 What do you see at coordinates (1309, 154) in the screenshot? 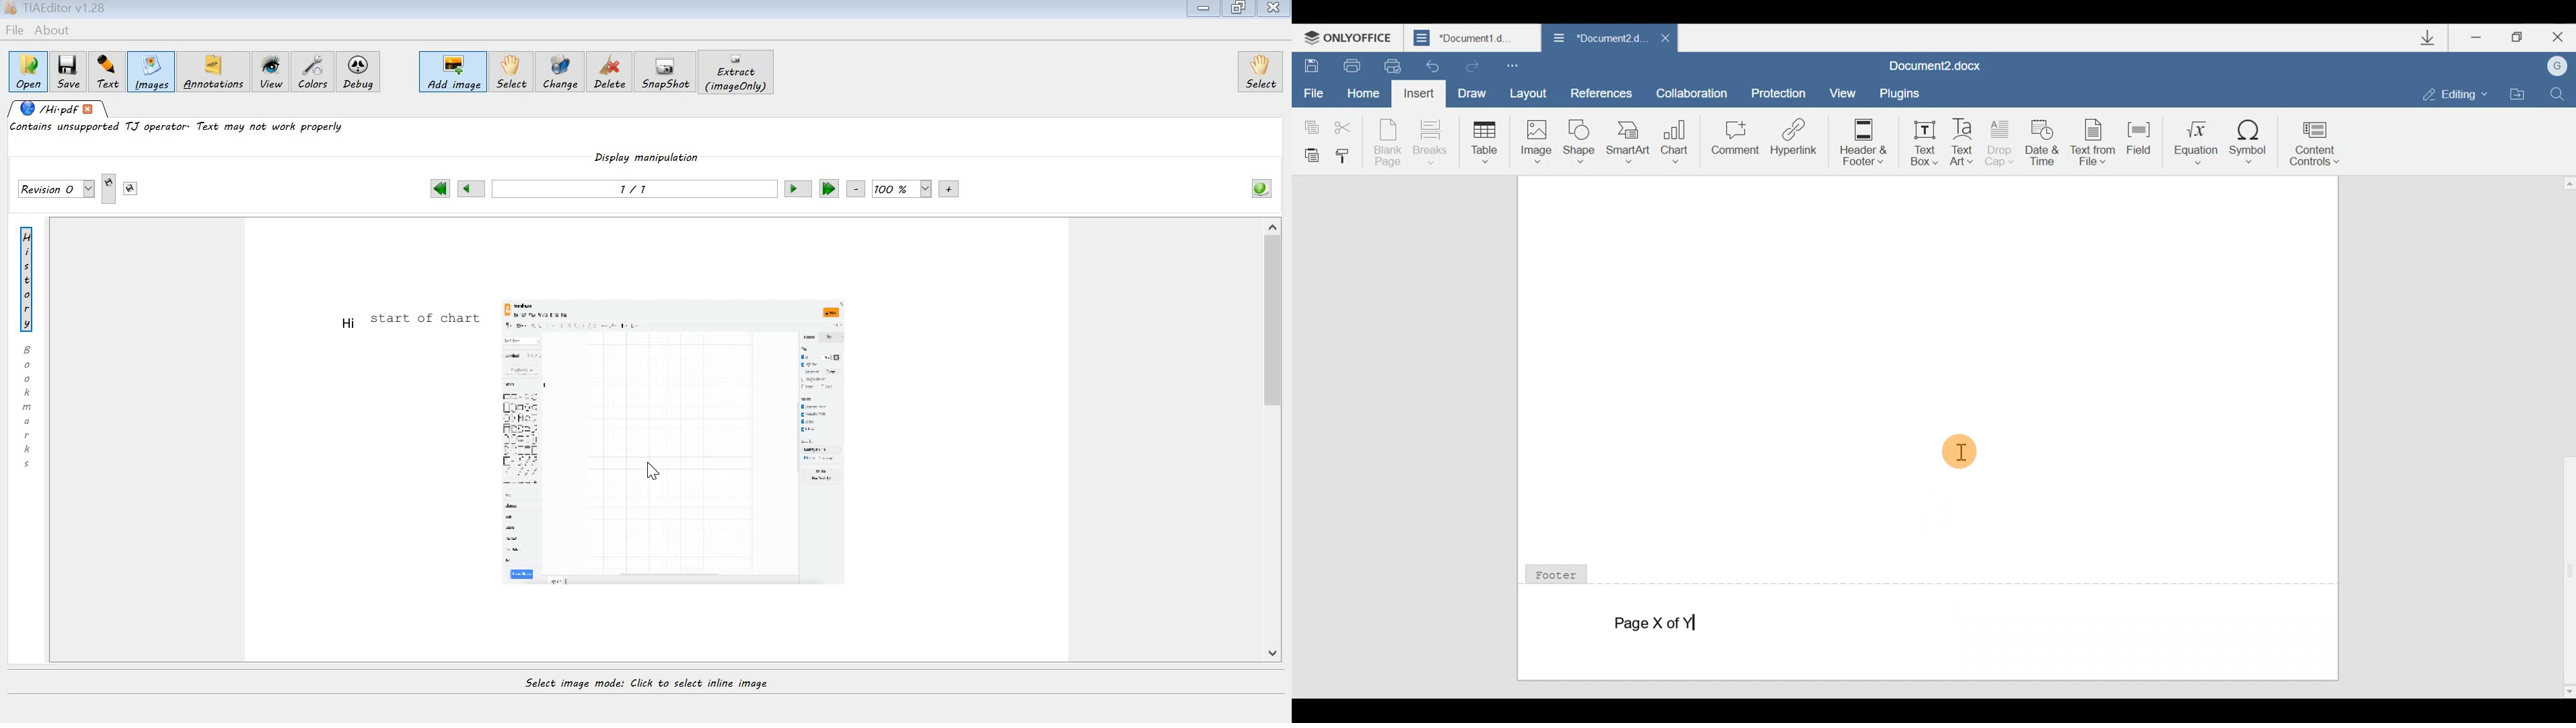
I see `Paste` at bounding box center [1309, 154].